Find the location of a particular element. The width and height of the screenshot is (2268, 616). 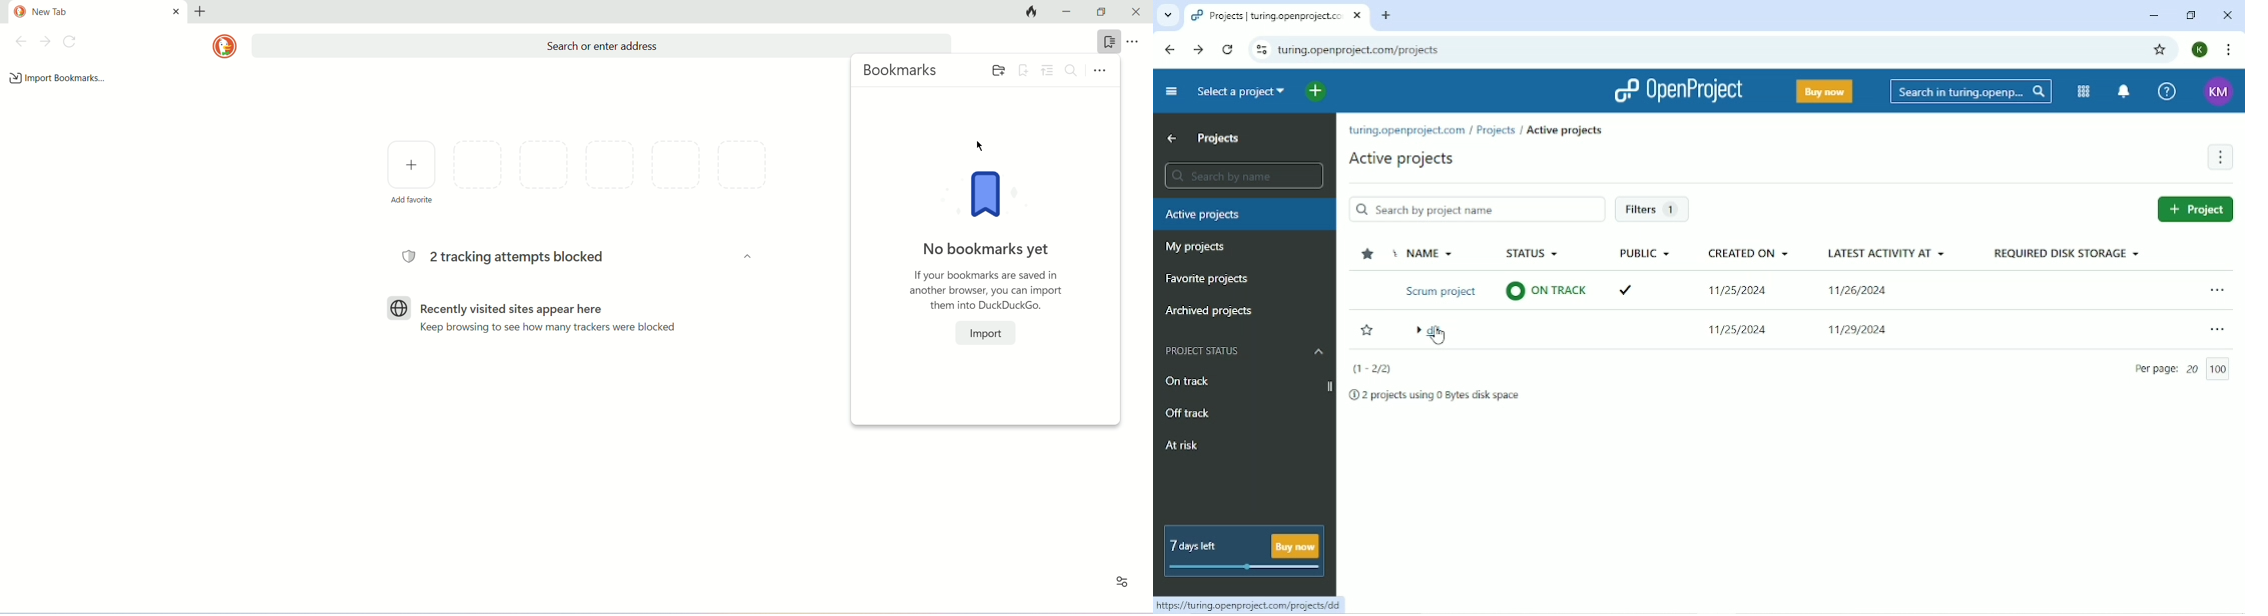

dir is located at coordinates (1429, 328).